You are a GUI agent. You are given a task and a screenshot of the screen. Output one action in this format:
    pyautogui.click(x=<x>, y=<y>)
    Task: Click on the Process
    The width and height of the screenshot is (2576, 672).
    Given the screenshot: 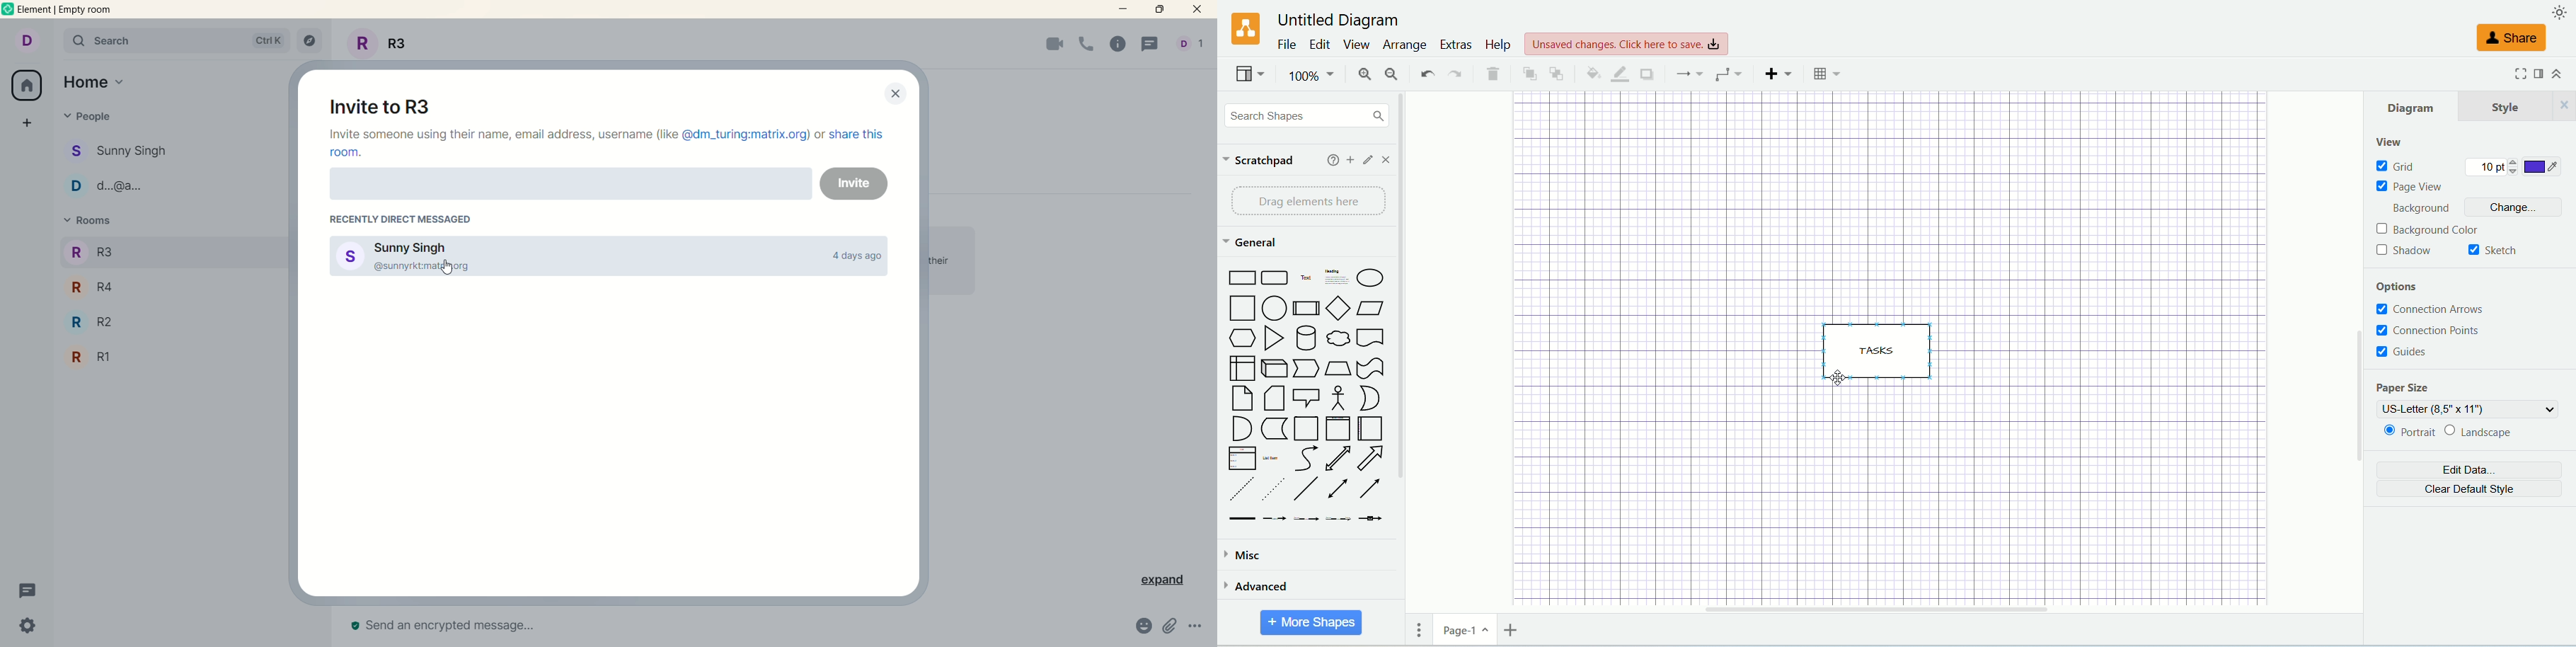 What is the action you would take?
    pyautogui.click(x=1306, y=309)
    